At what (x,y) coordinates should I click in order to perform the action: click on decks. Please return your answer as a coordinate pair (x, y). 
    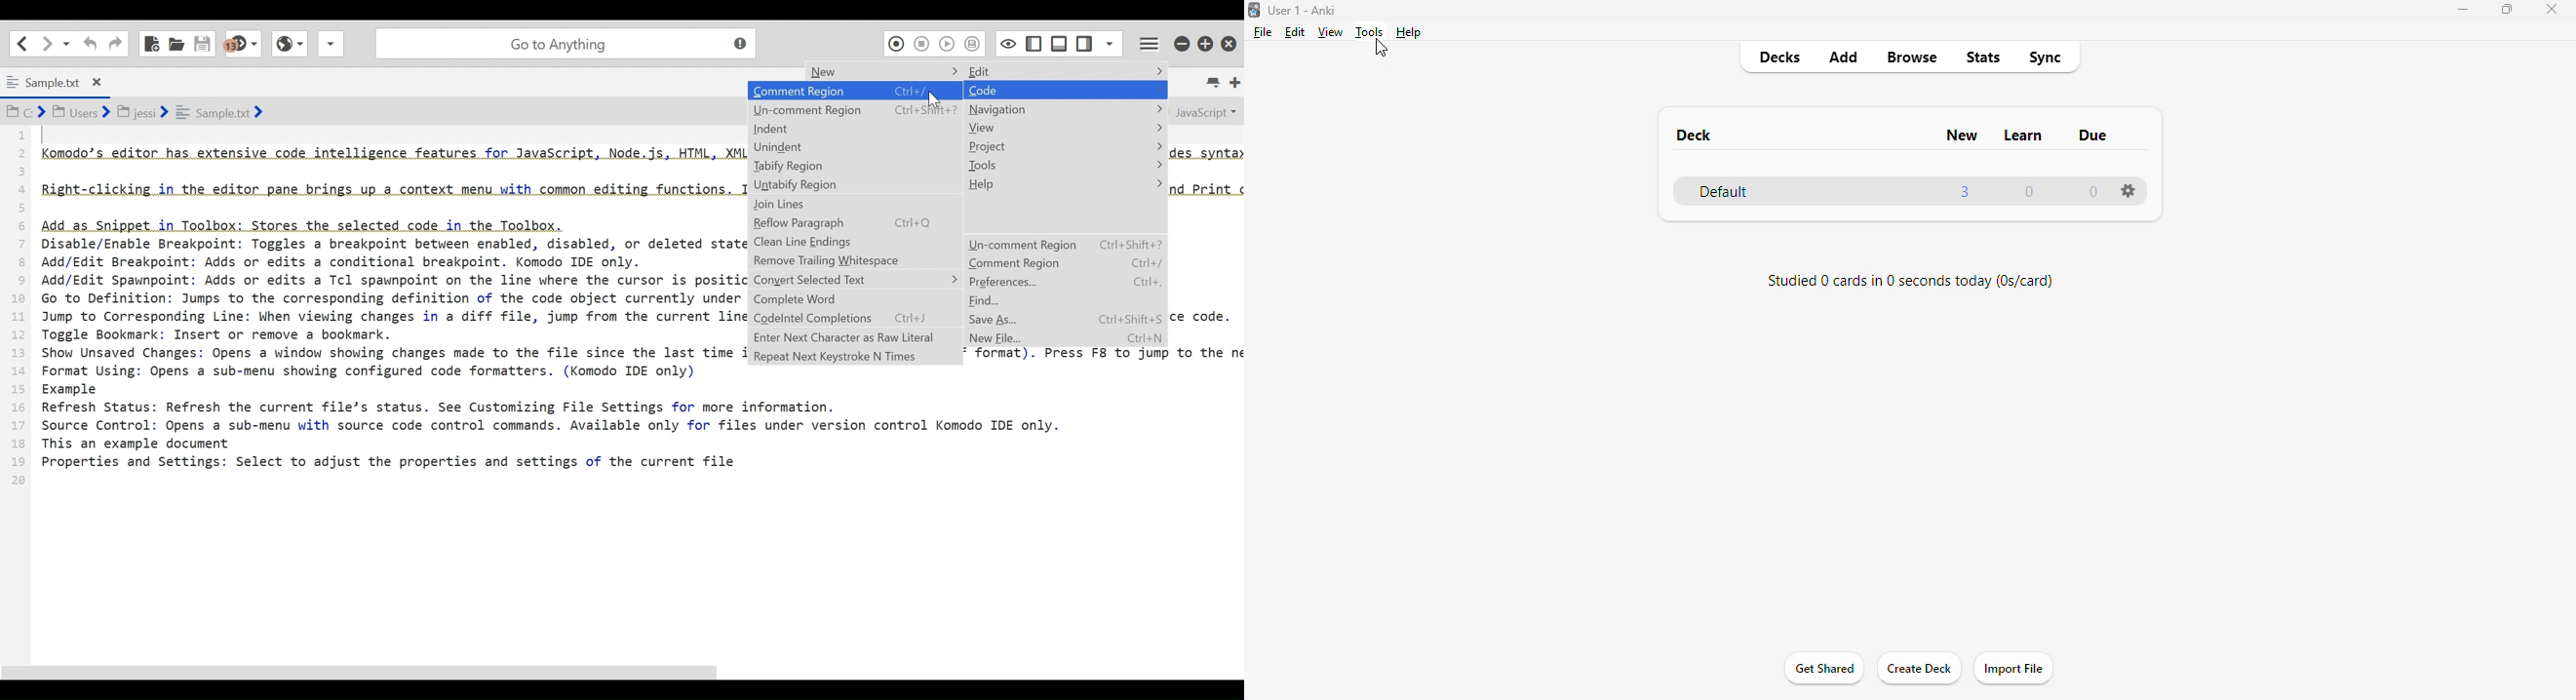
    Looking at the image, I should click on (1781, 57).